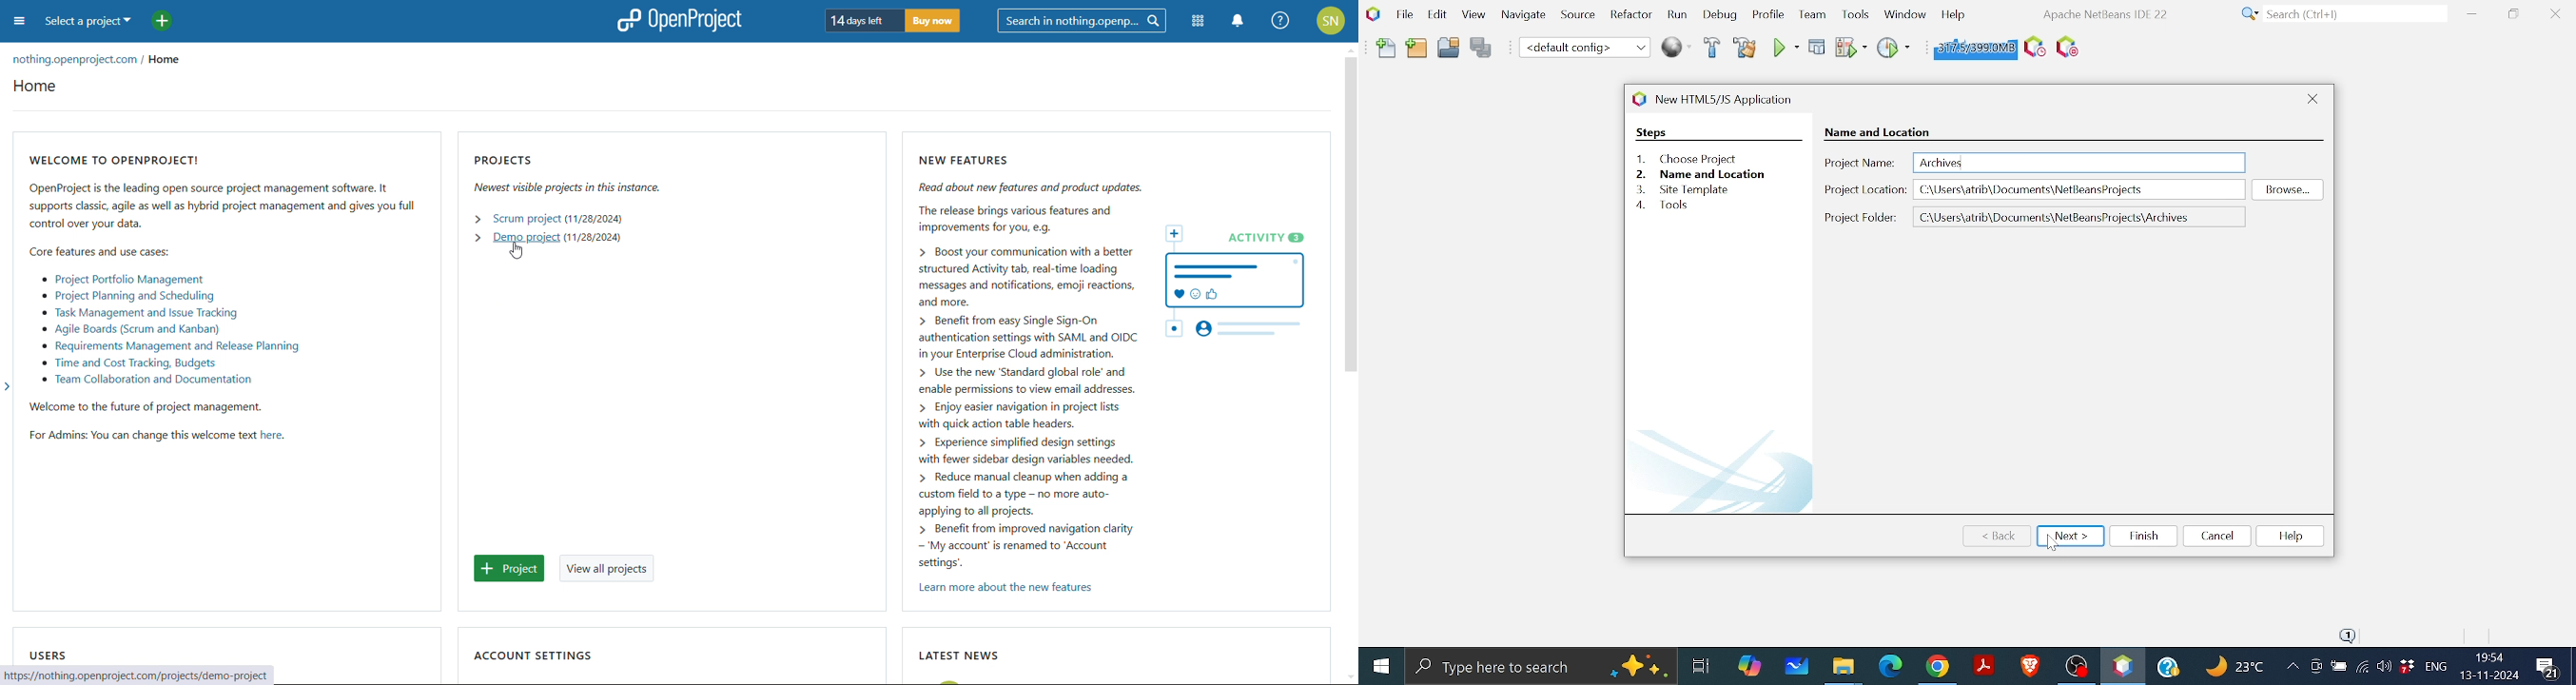 The height and width of the screenshot is (700, 2576). What do you see at coordinates (593, 237) in the screenshot?
I see `start date of demo project` at bounding box center [593, 237].